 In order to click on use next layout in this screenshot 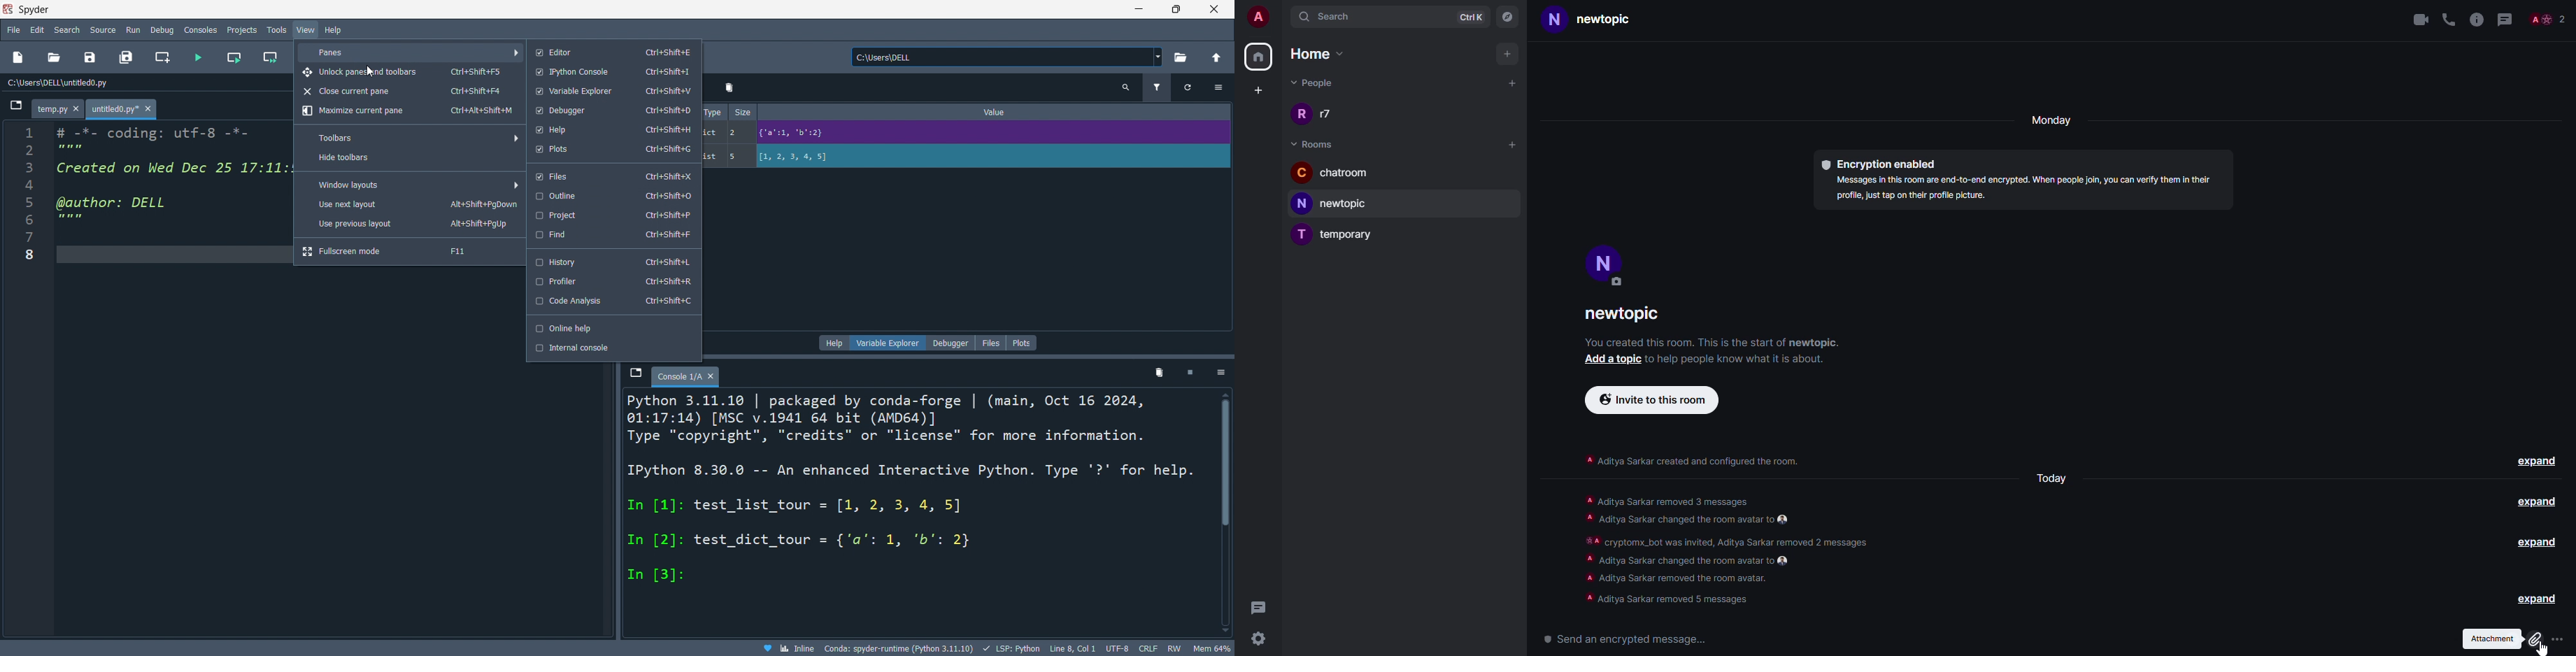, I will do `click(411, 206)`.